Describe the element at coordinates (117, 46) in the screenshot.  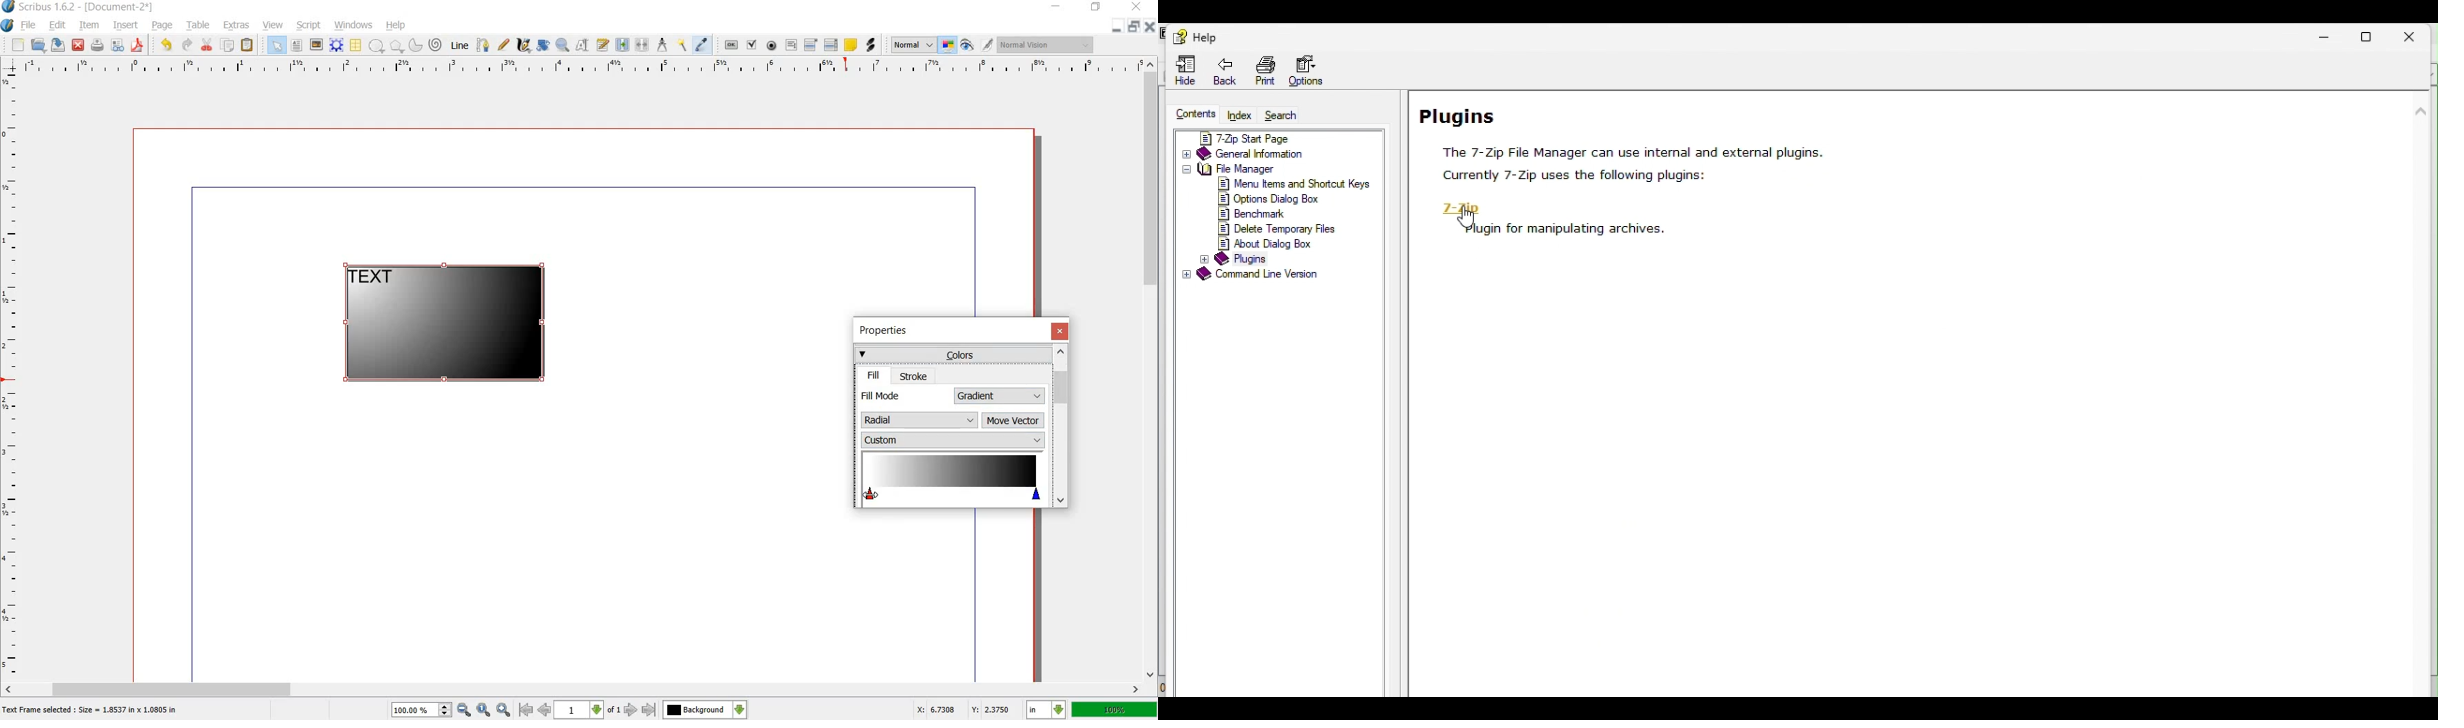
I see `preflight verifier` at that location.